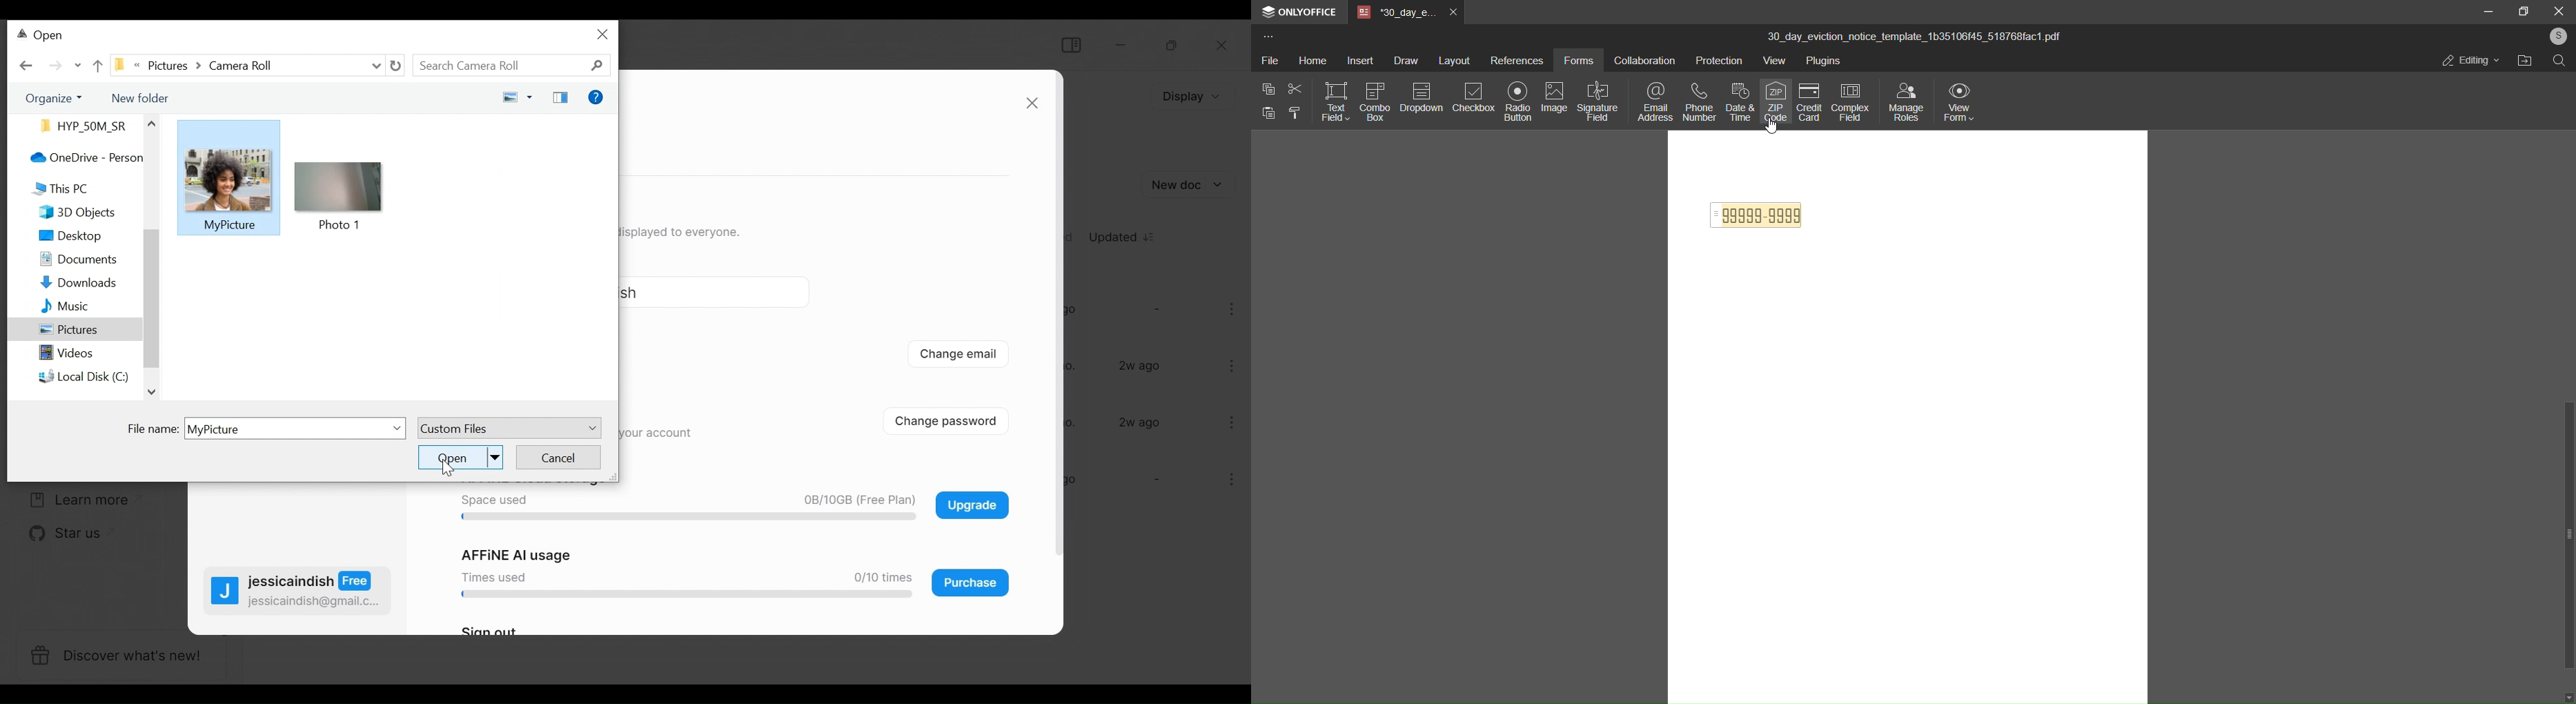 The image size is (2576, 728). Describe the element at coordinates (461, 456) in the screenshot. I see `Open` at that location.